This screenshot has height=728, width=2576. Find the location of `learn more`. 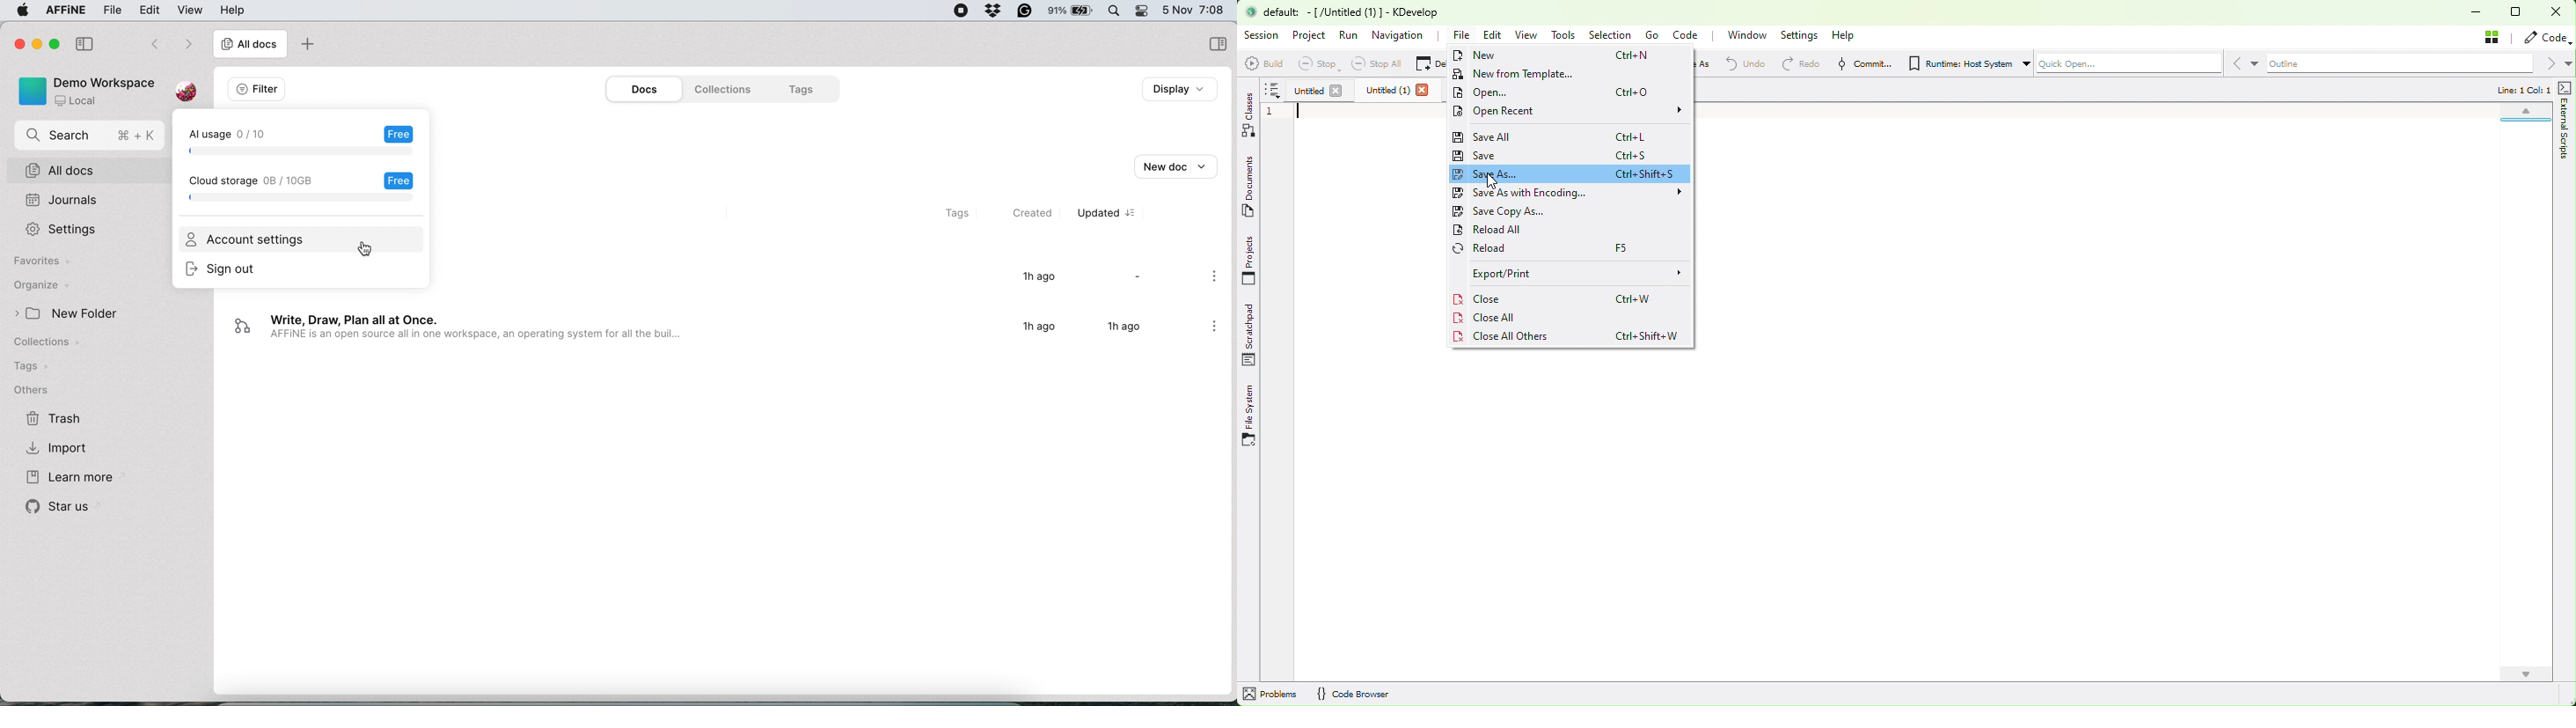

learn more is located at coordinates (68, 476).